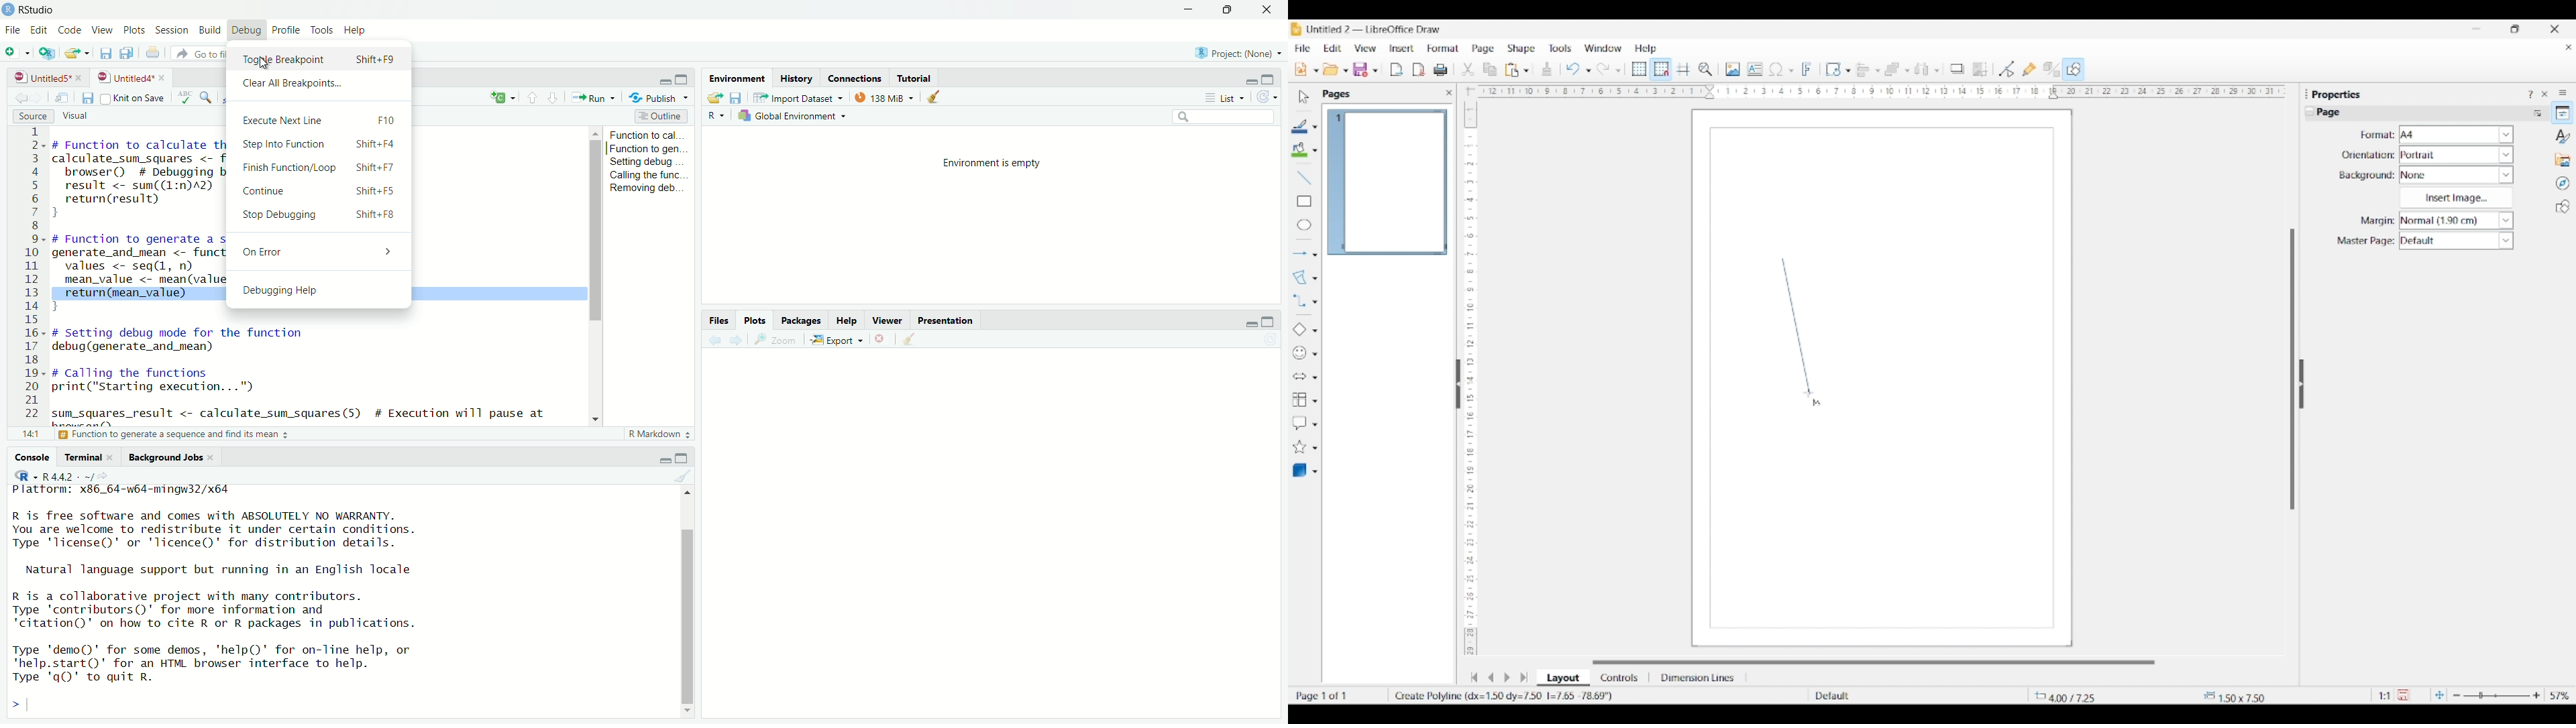 The image size is (2576, 728). What do you see at coordinates (1190, 9) in the screenshot?
I see `minimize` at bounding box center [1190, 9].